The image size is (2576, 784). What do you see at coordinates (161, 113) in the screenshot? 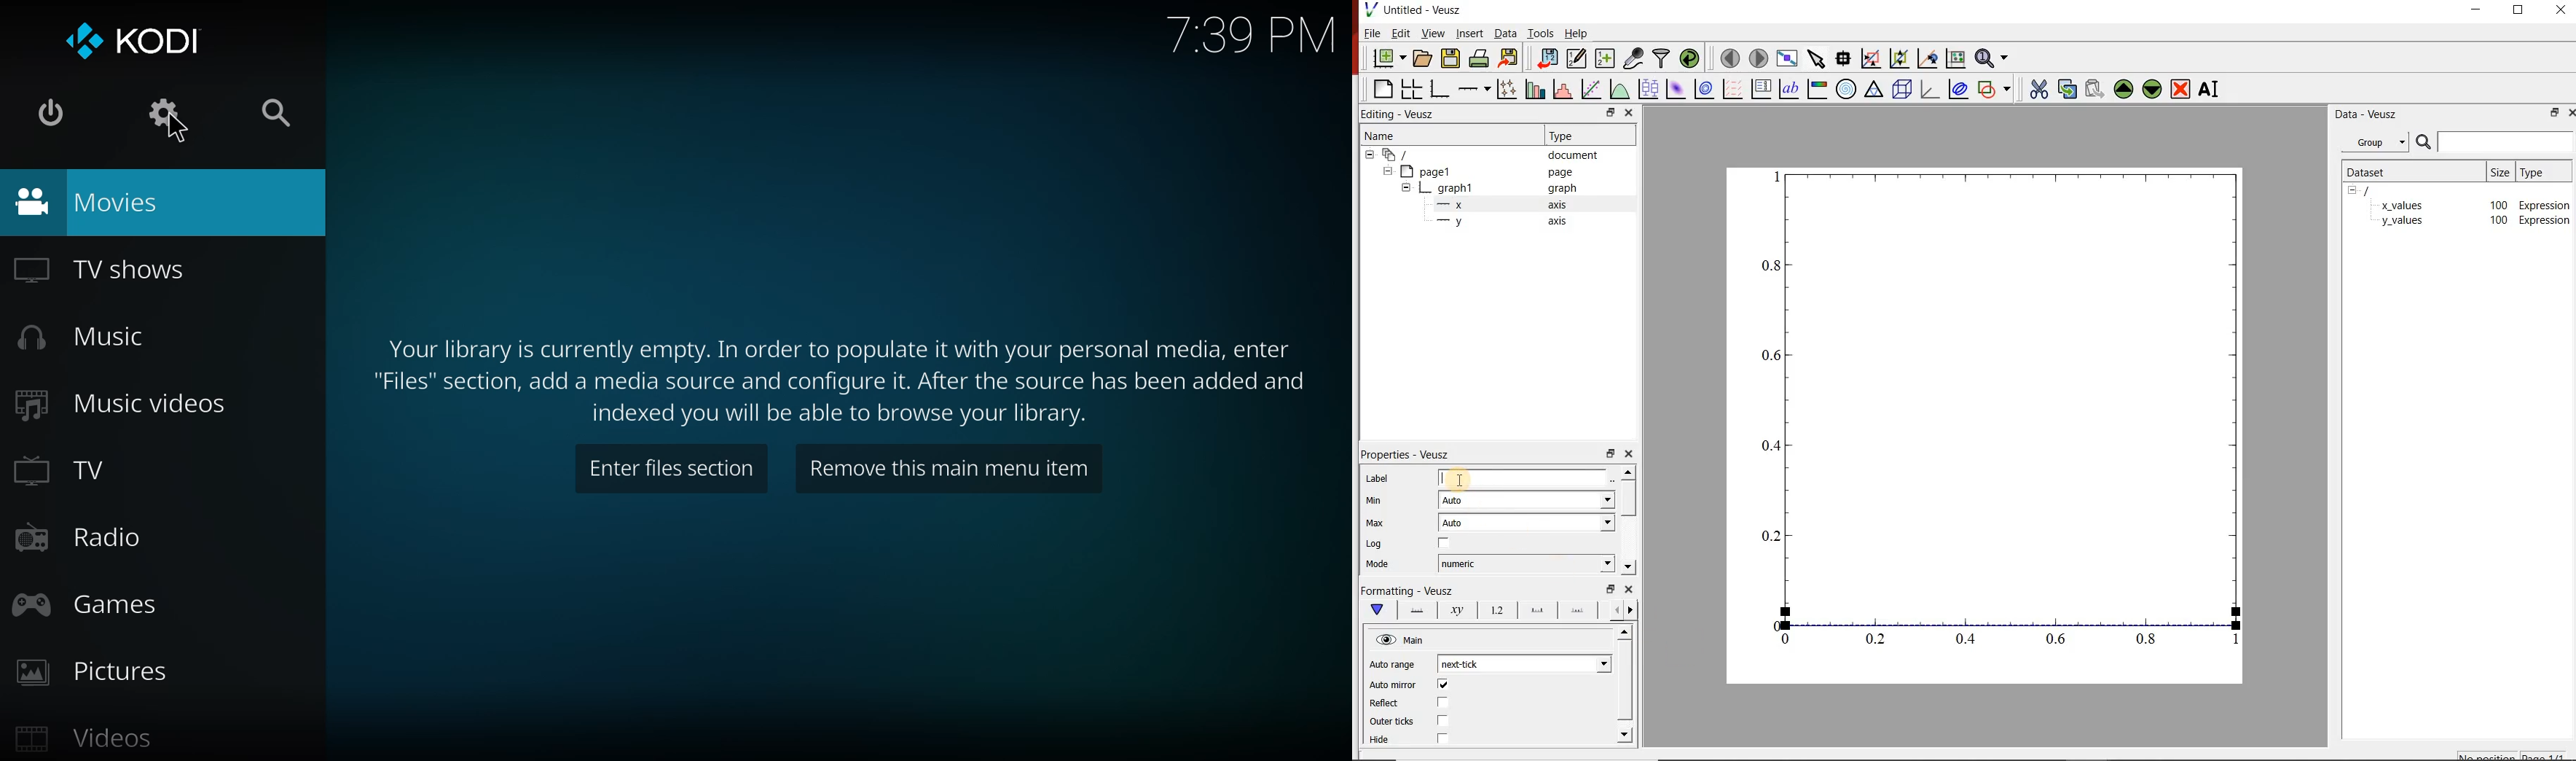
I see `settings` at bounding box center [161, 113].